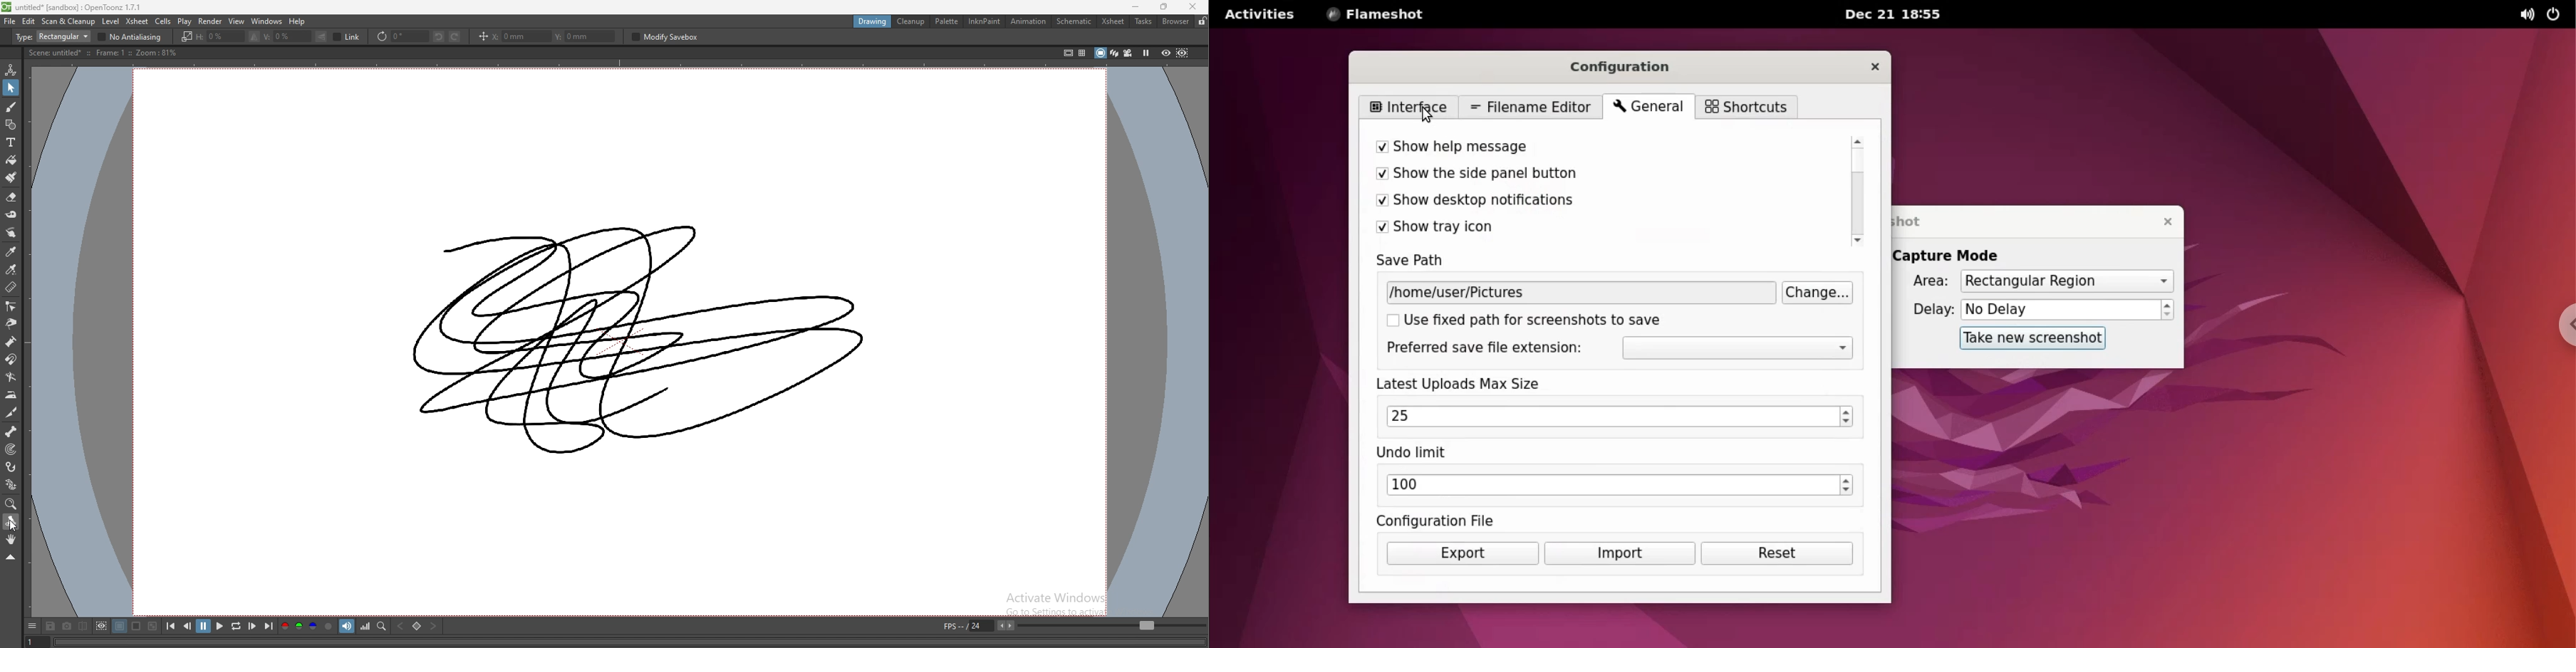 This screenshot has width=2576, height=672. I want to click on paint tool, so click(11, 160).